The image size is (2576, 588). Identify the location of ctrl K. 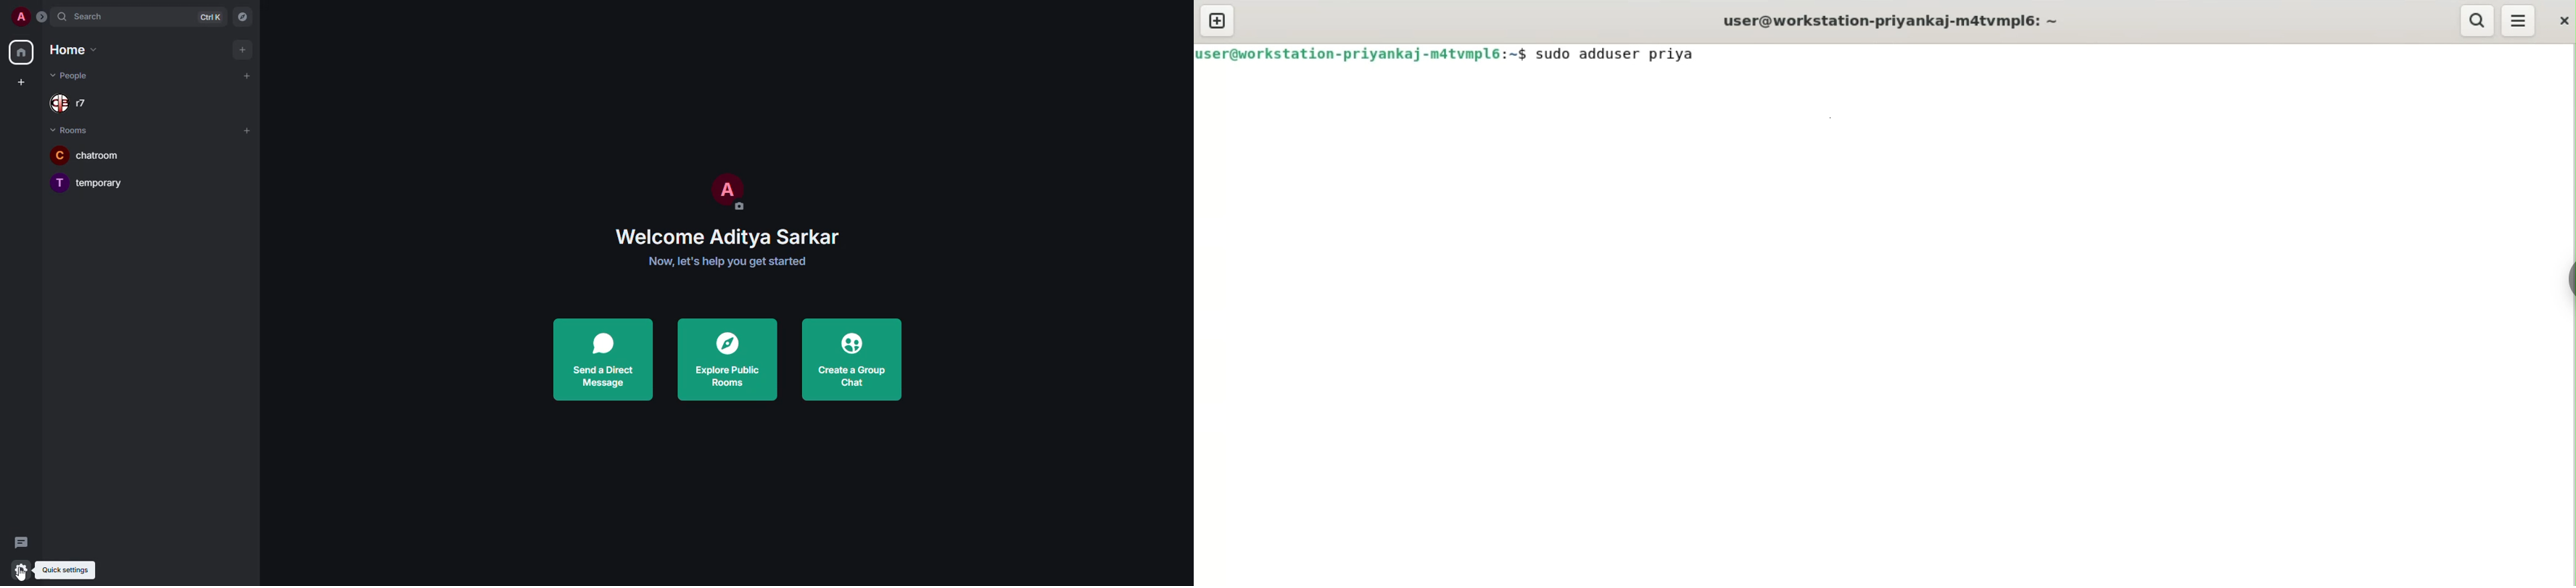
(211, 17).